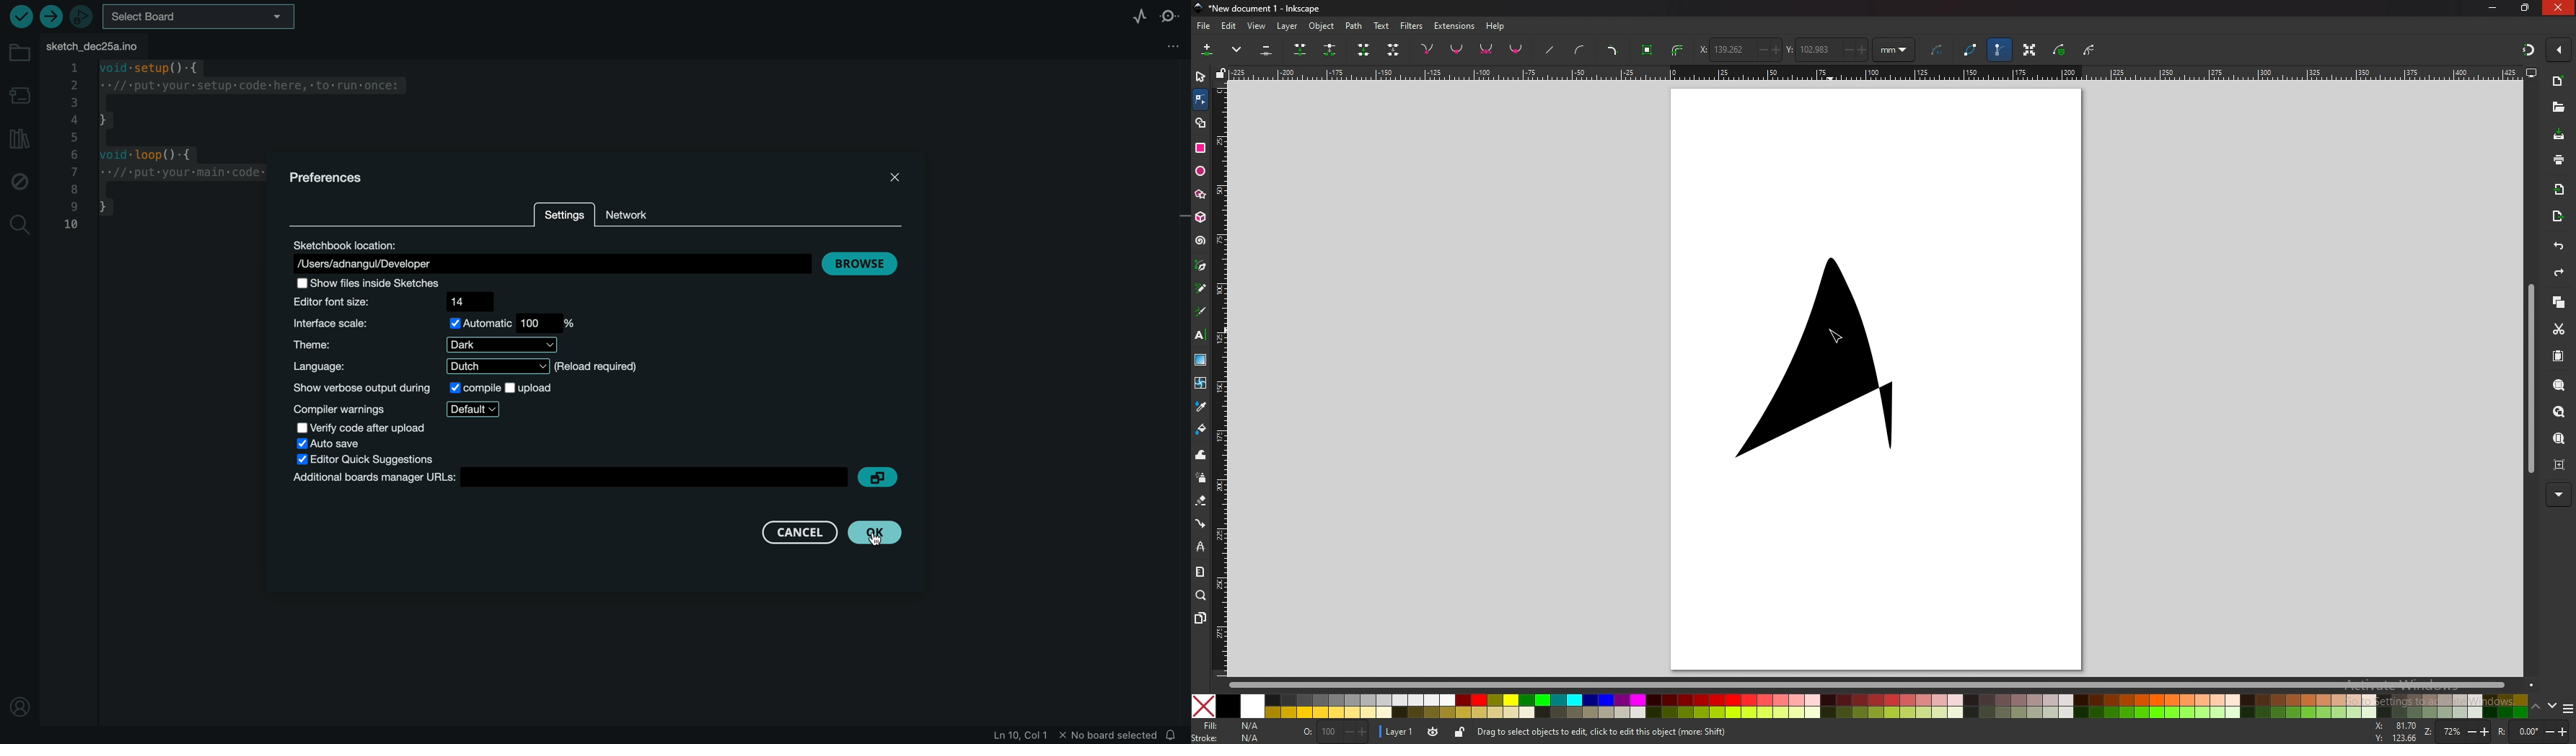 This screenshot has height=756, width=2576. Describe the element at coordinates (1412, 26) in the screenshot. I see `filters` at that location.